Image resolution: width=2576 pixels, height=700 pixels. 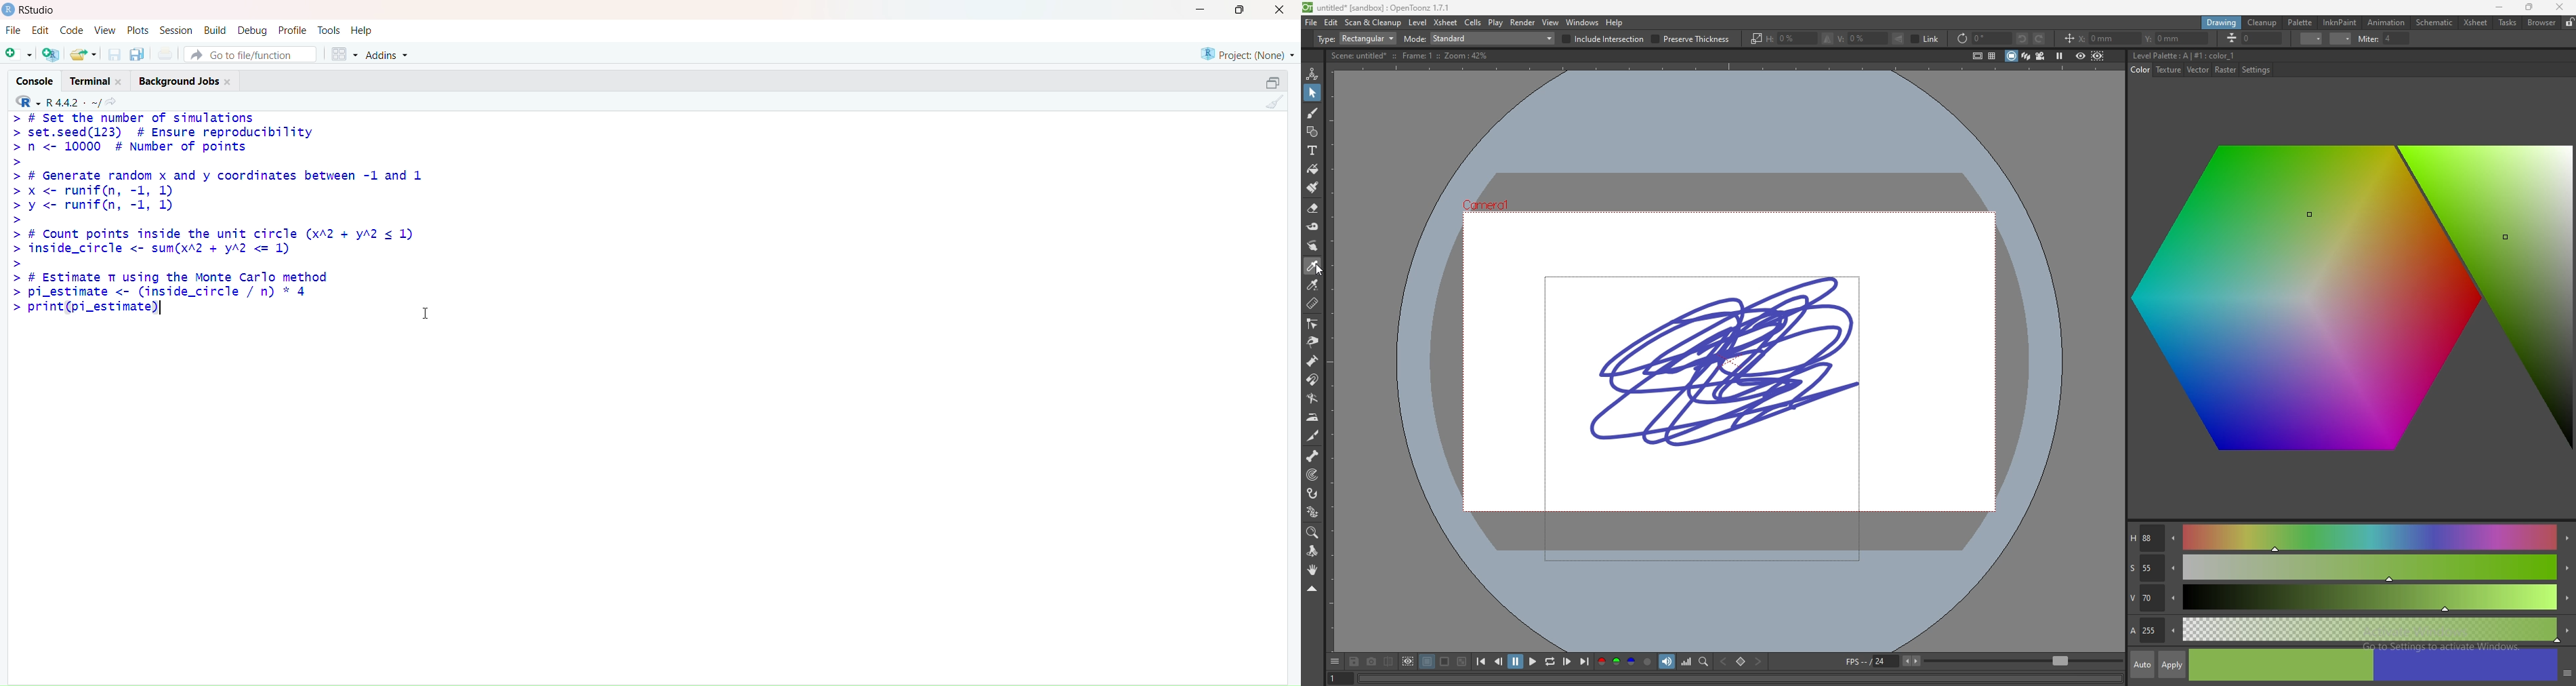 I want to click on inknpaint, so click(x=2341, y=22).